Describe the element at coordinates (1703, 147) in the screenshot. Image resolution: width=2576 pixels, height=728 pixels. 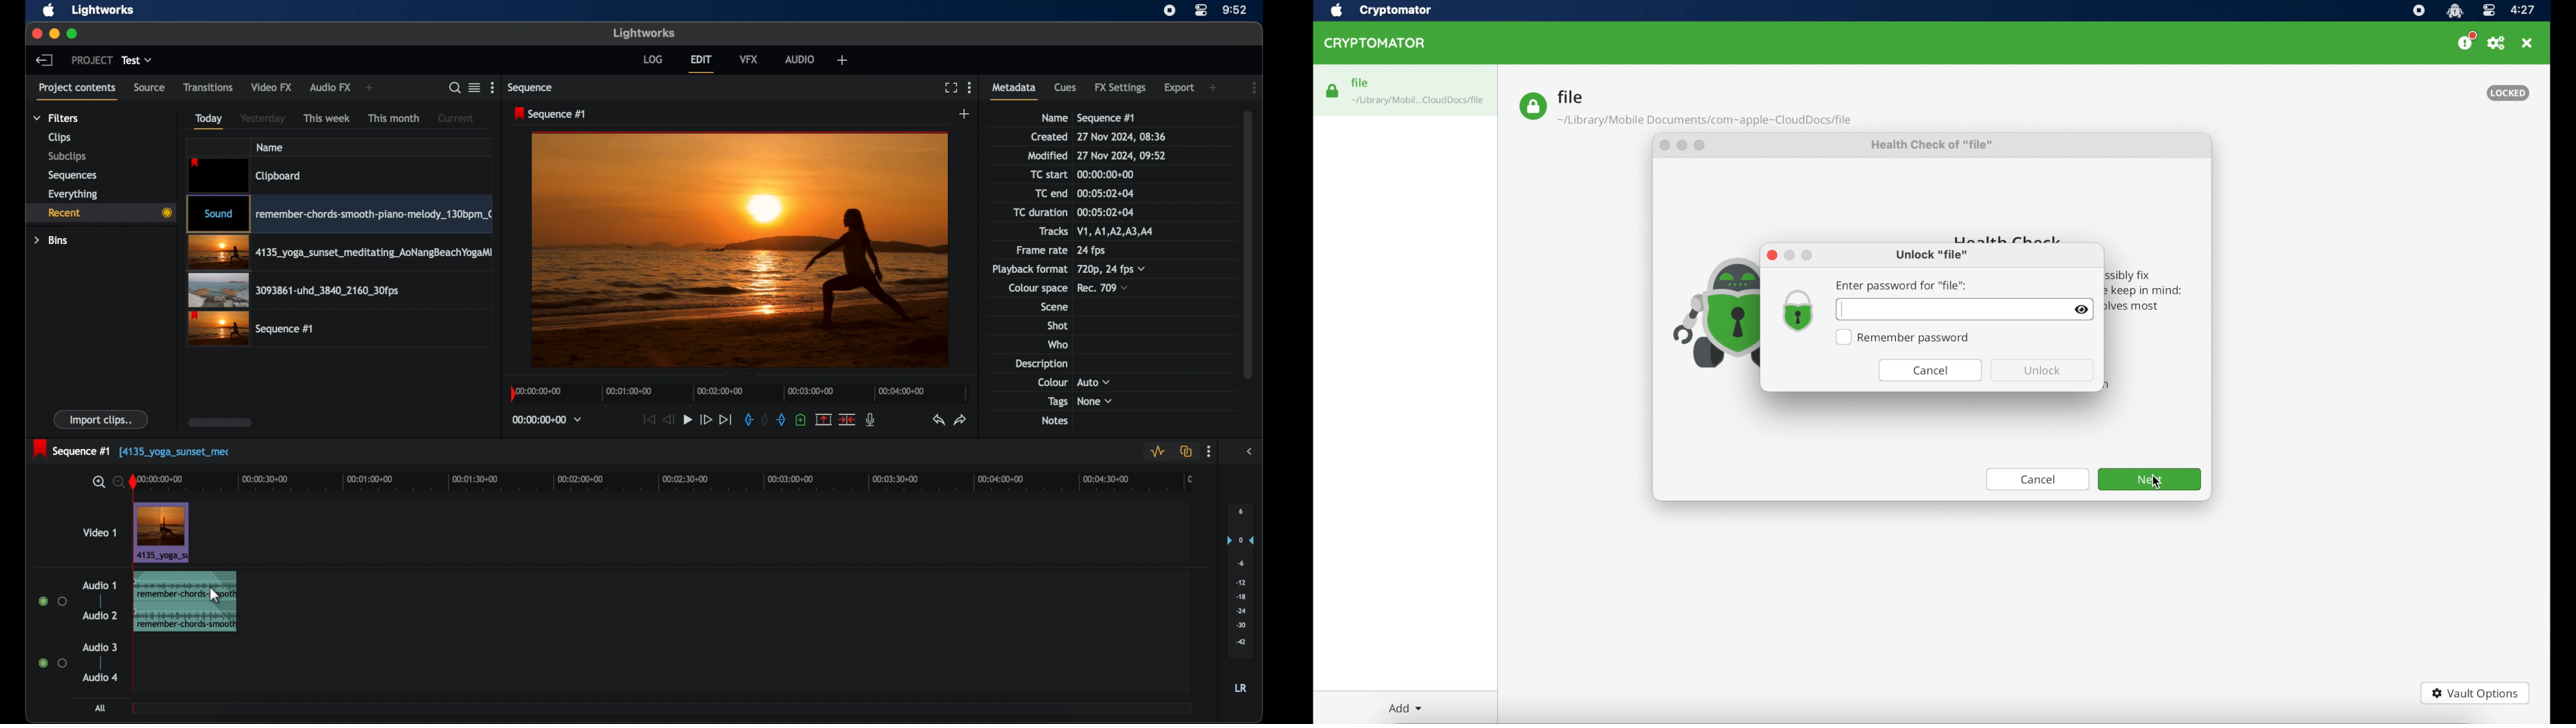
I see `maximize` at that location.